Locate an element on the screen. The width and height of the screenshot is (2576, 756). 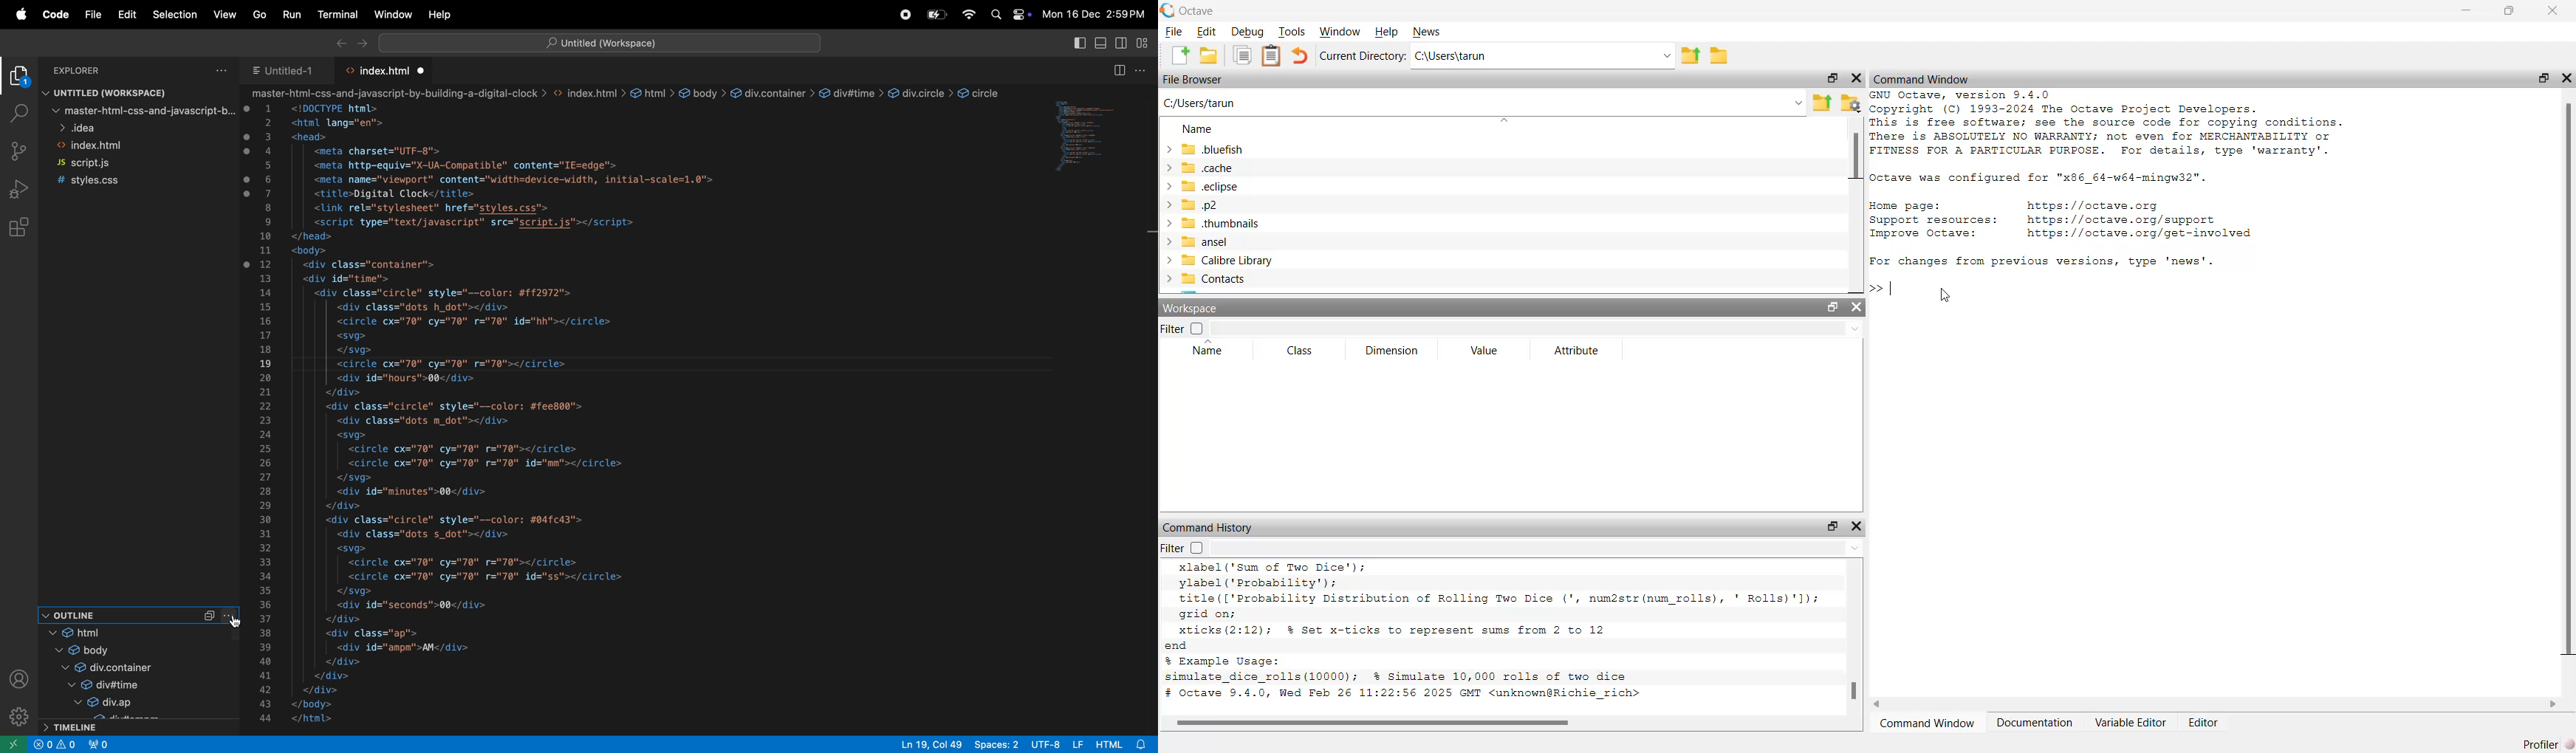
Mon 16 Dec 2:59 PM is located at coordinates (1096, 16).